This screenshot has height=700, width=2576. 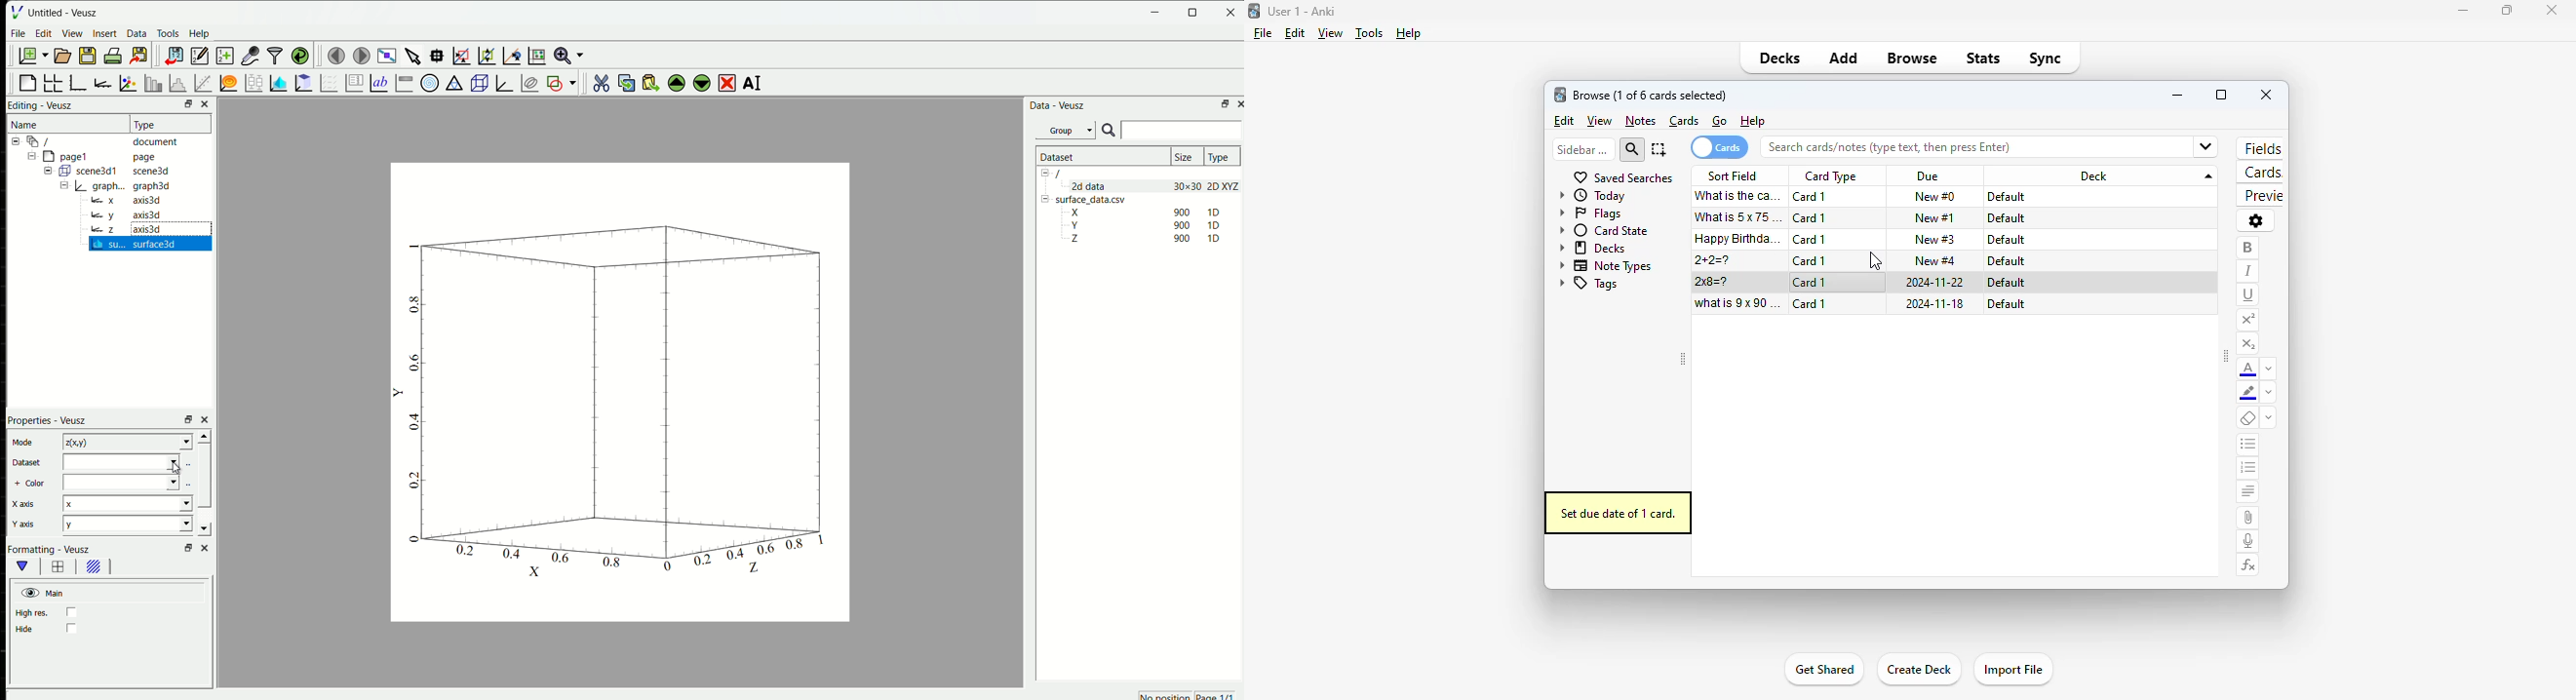 What do you see at coordinates (1588, 285) in the screenshot?
I see `tags` at bounding box center [1588, 285].